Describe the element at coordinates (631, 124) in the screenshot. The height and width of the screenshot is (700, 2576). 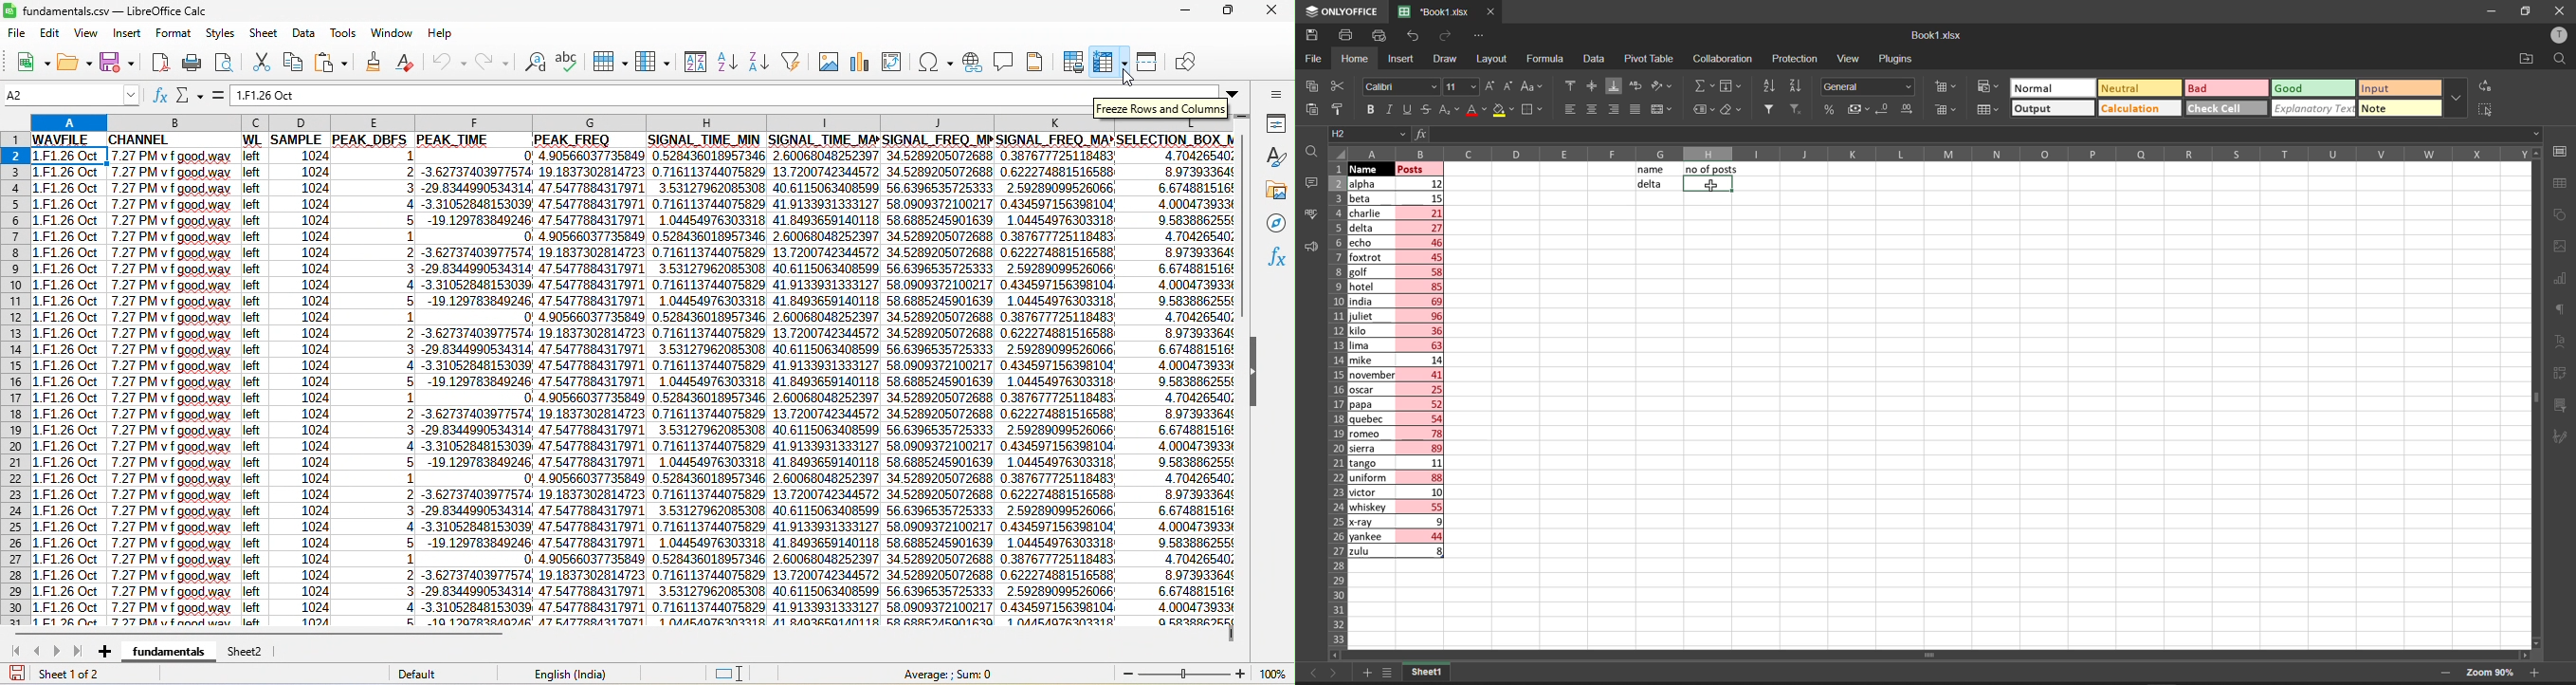
I see `column headings` at that location.